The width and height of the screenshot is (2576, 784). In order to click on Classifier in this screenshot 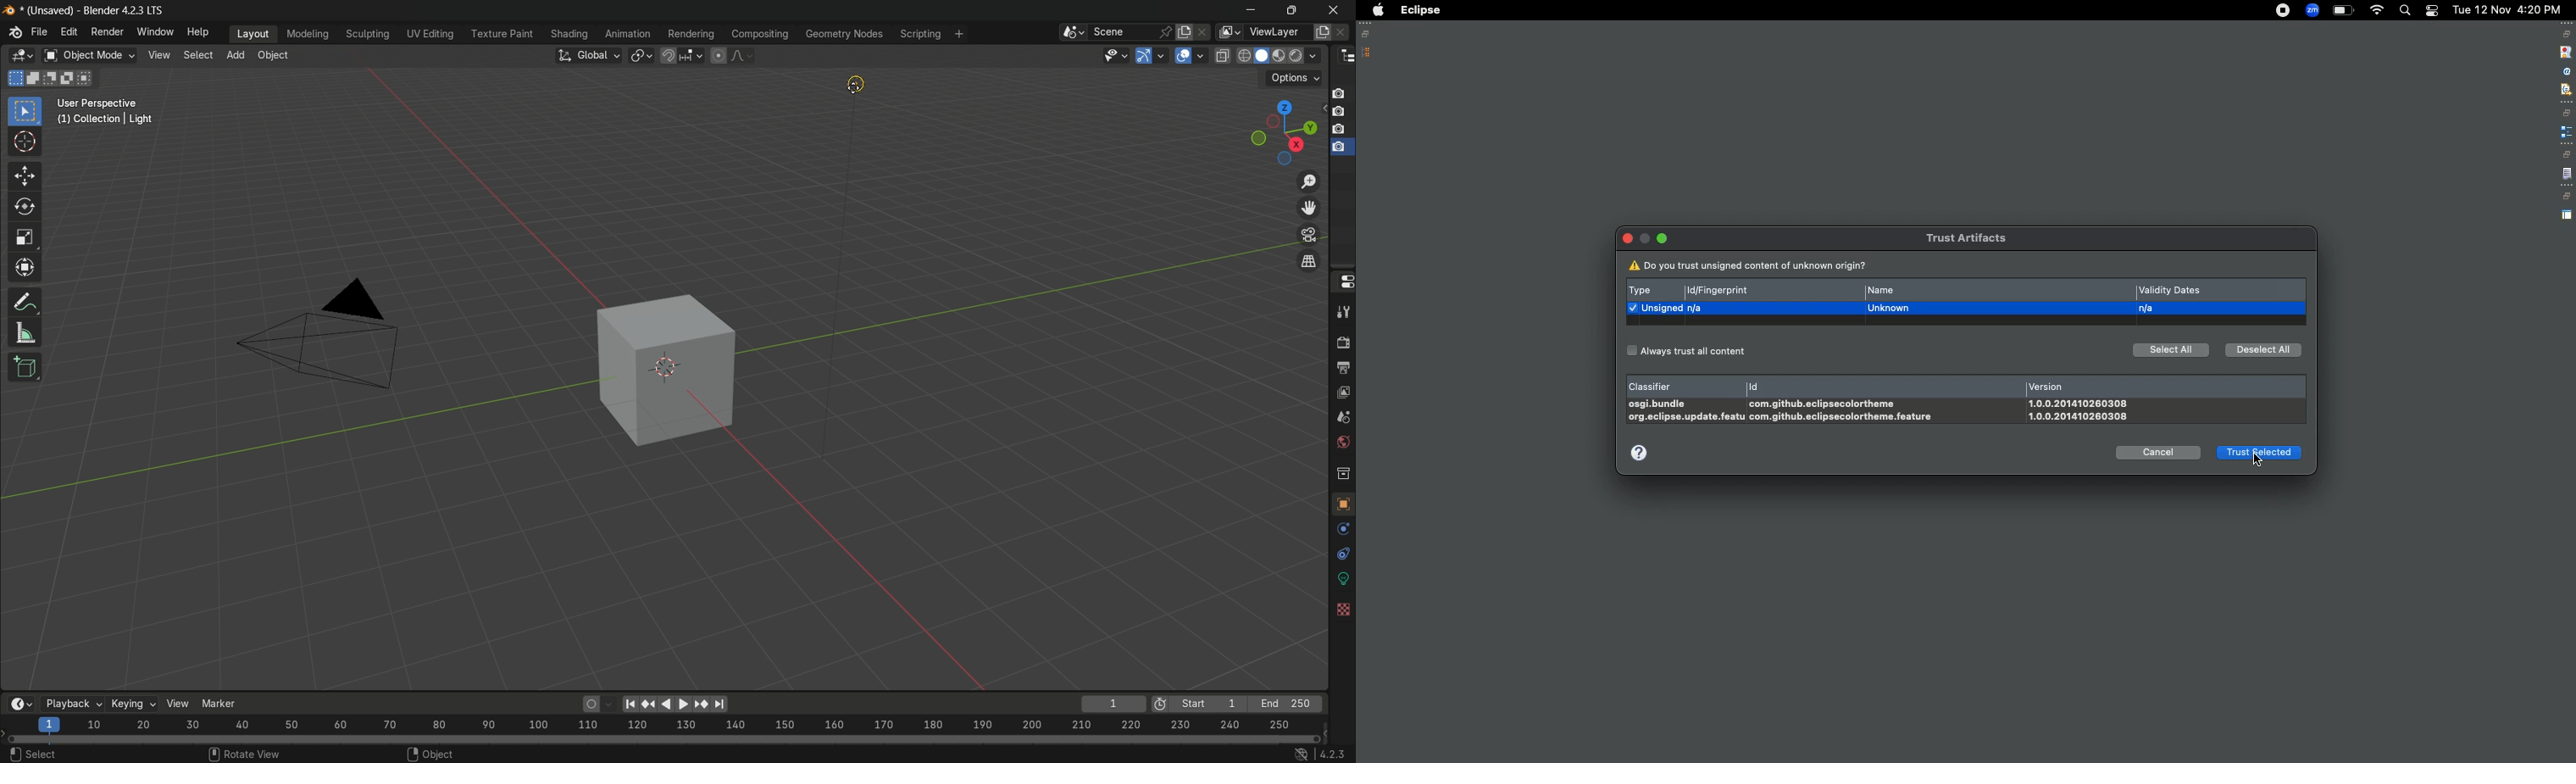, I will do `click(1684, 398)`.